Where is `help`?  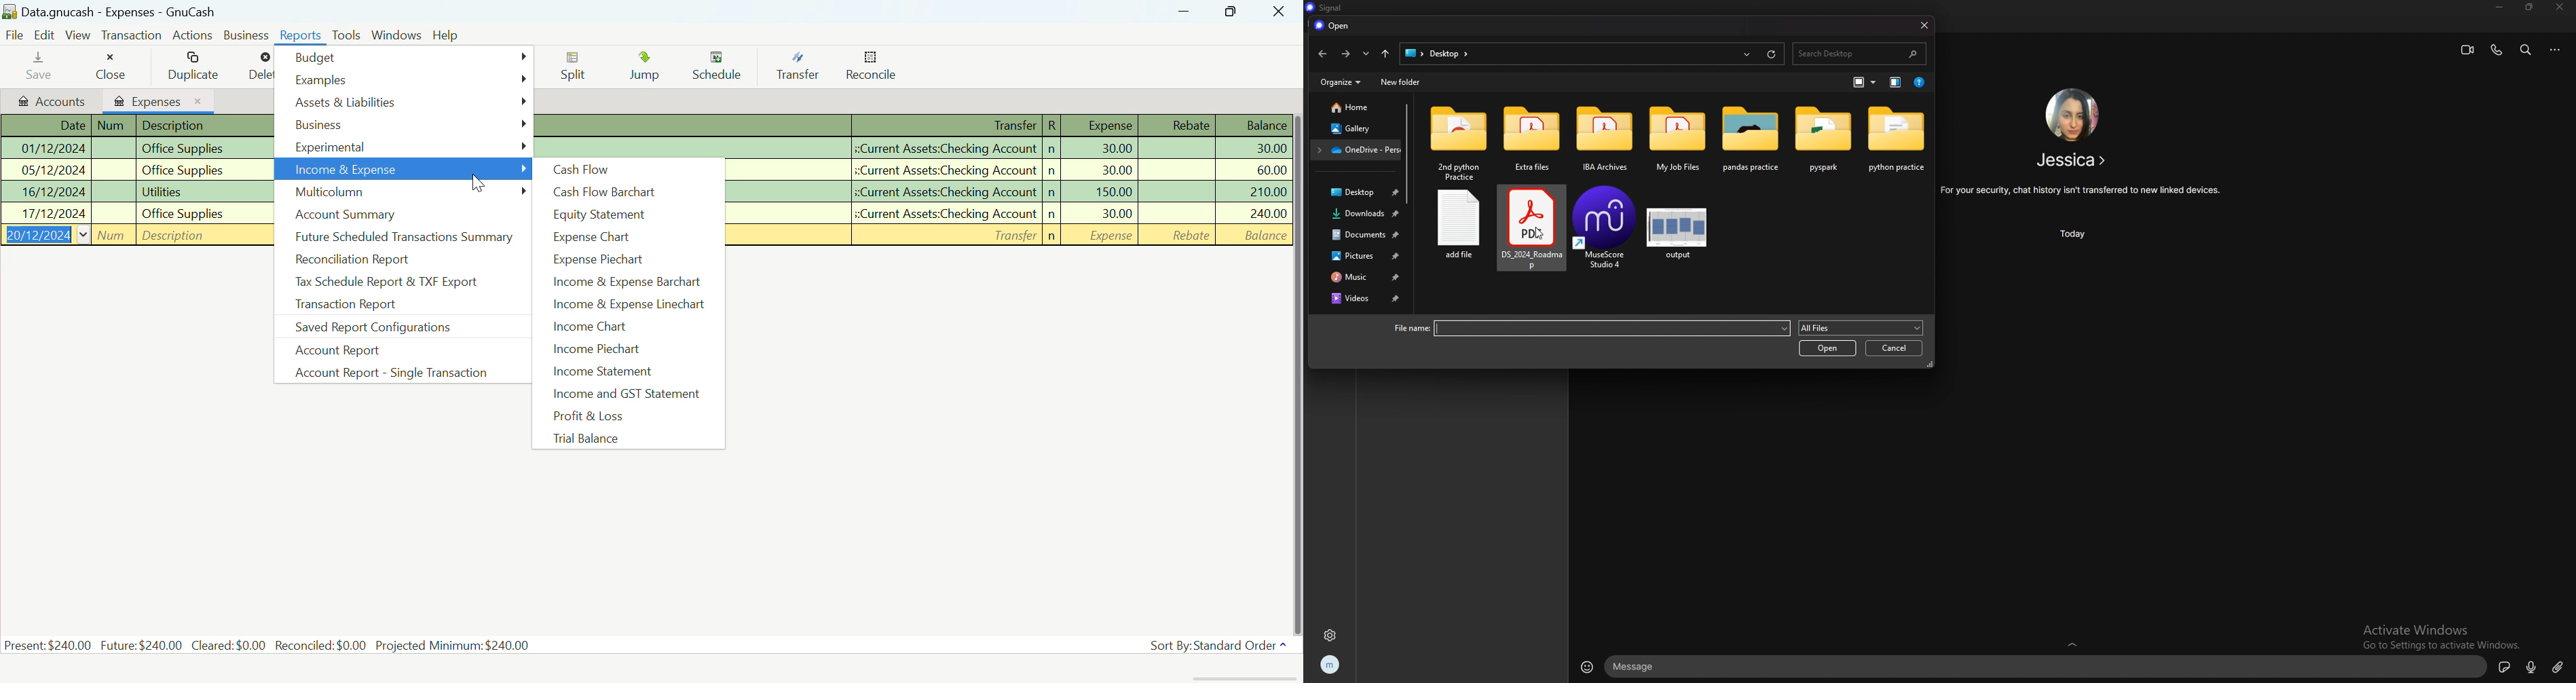 help is located at coordinates (1920, 82).